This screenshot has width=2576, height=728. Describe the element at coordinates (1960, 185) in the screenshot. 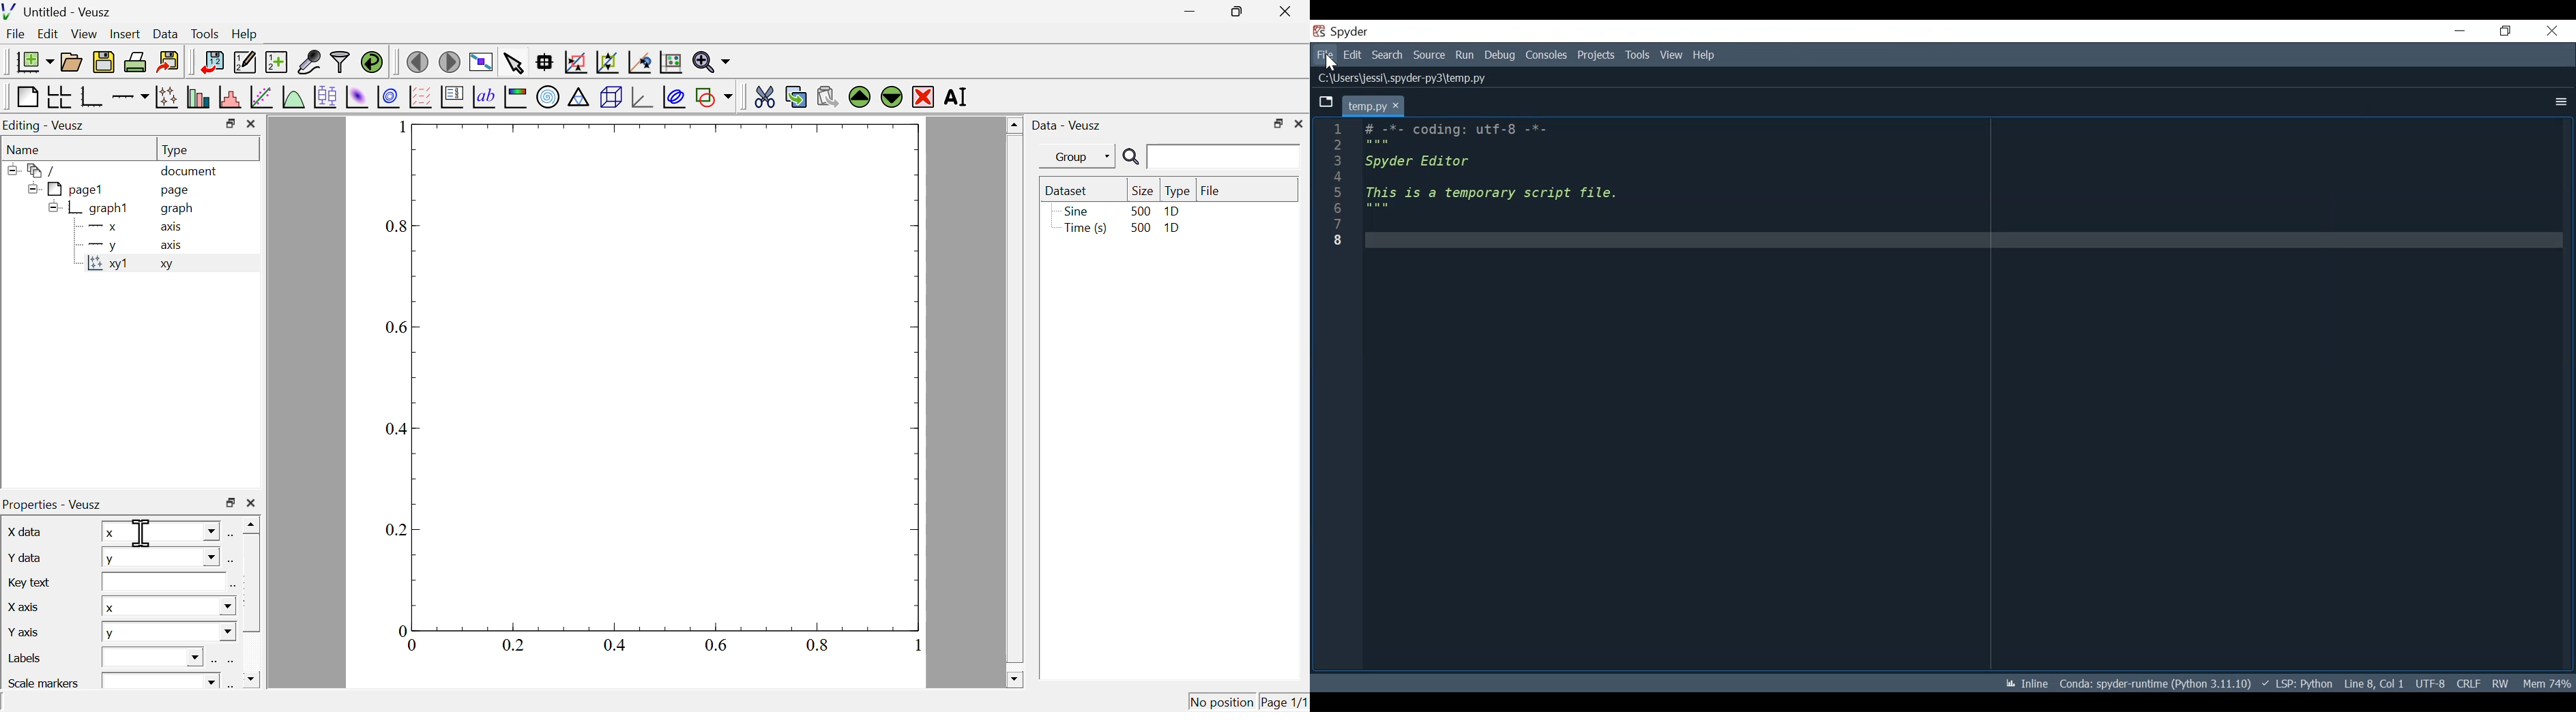

I see `# -*- coding: utf-8 -*- """ Spyder Editor  This is a temporary script file. """` at that location.